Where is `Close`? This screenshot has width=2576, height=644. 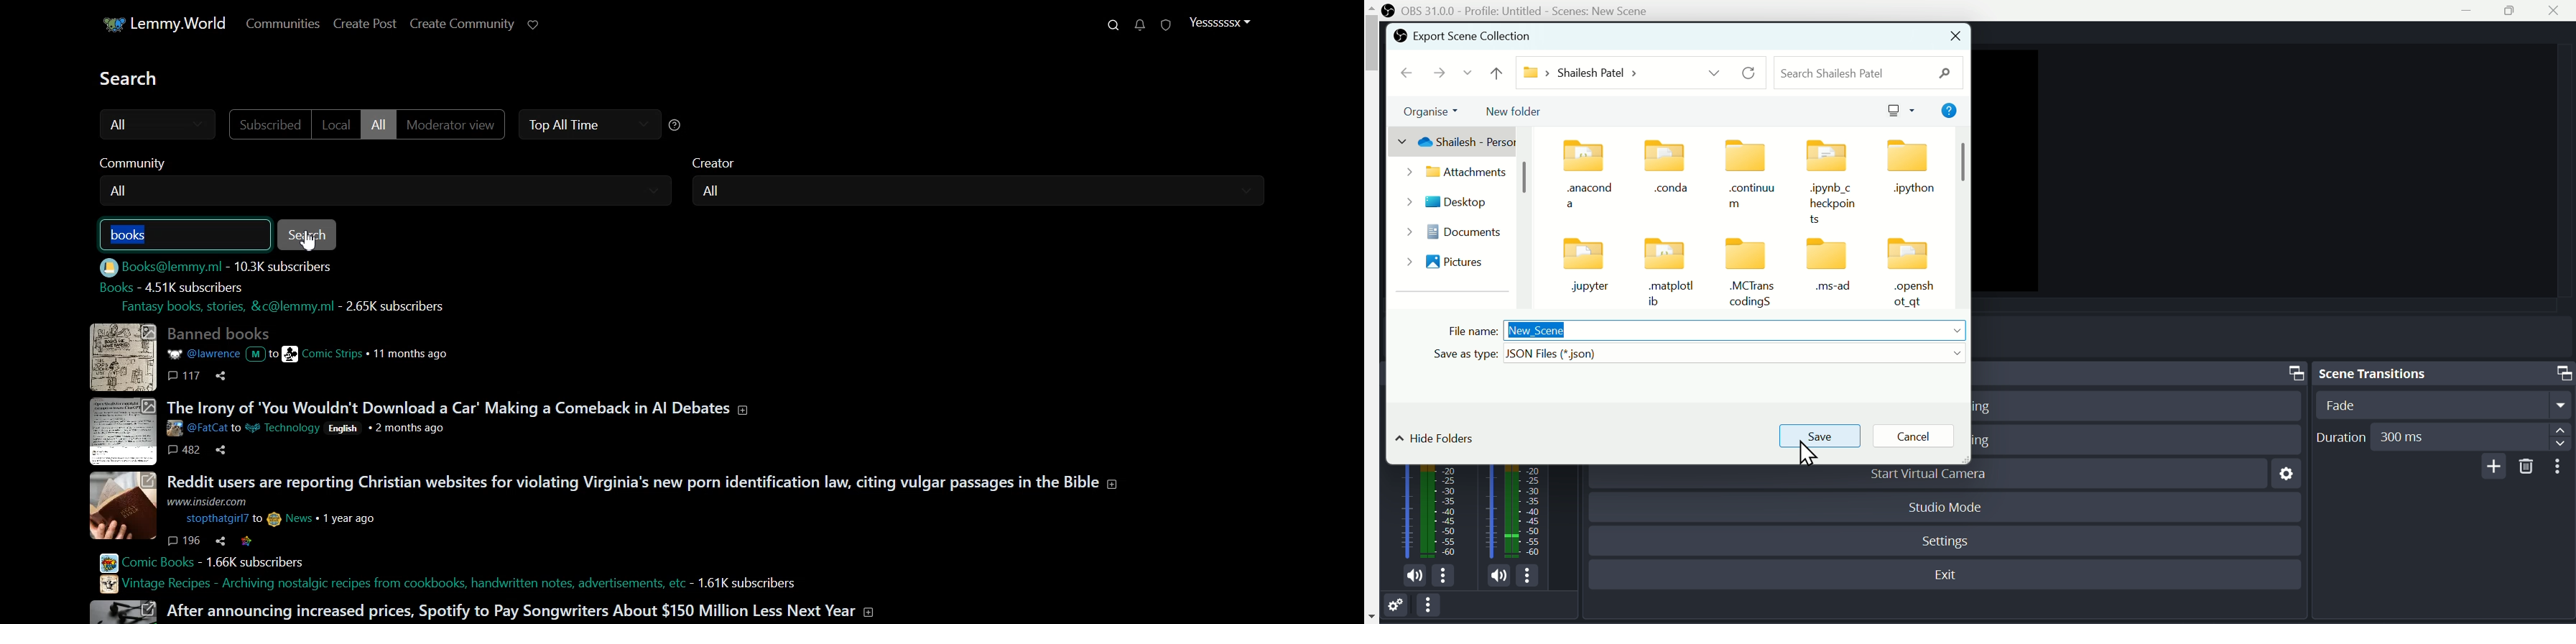 Close is located at coordinates (2560, 11).